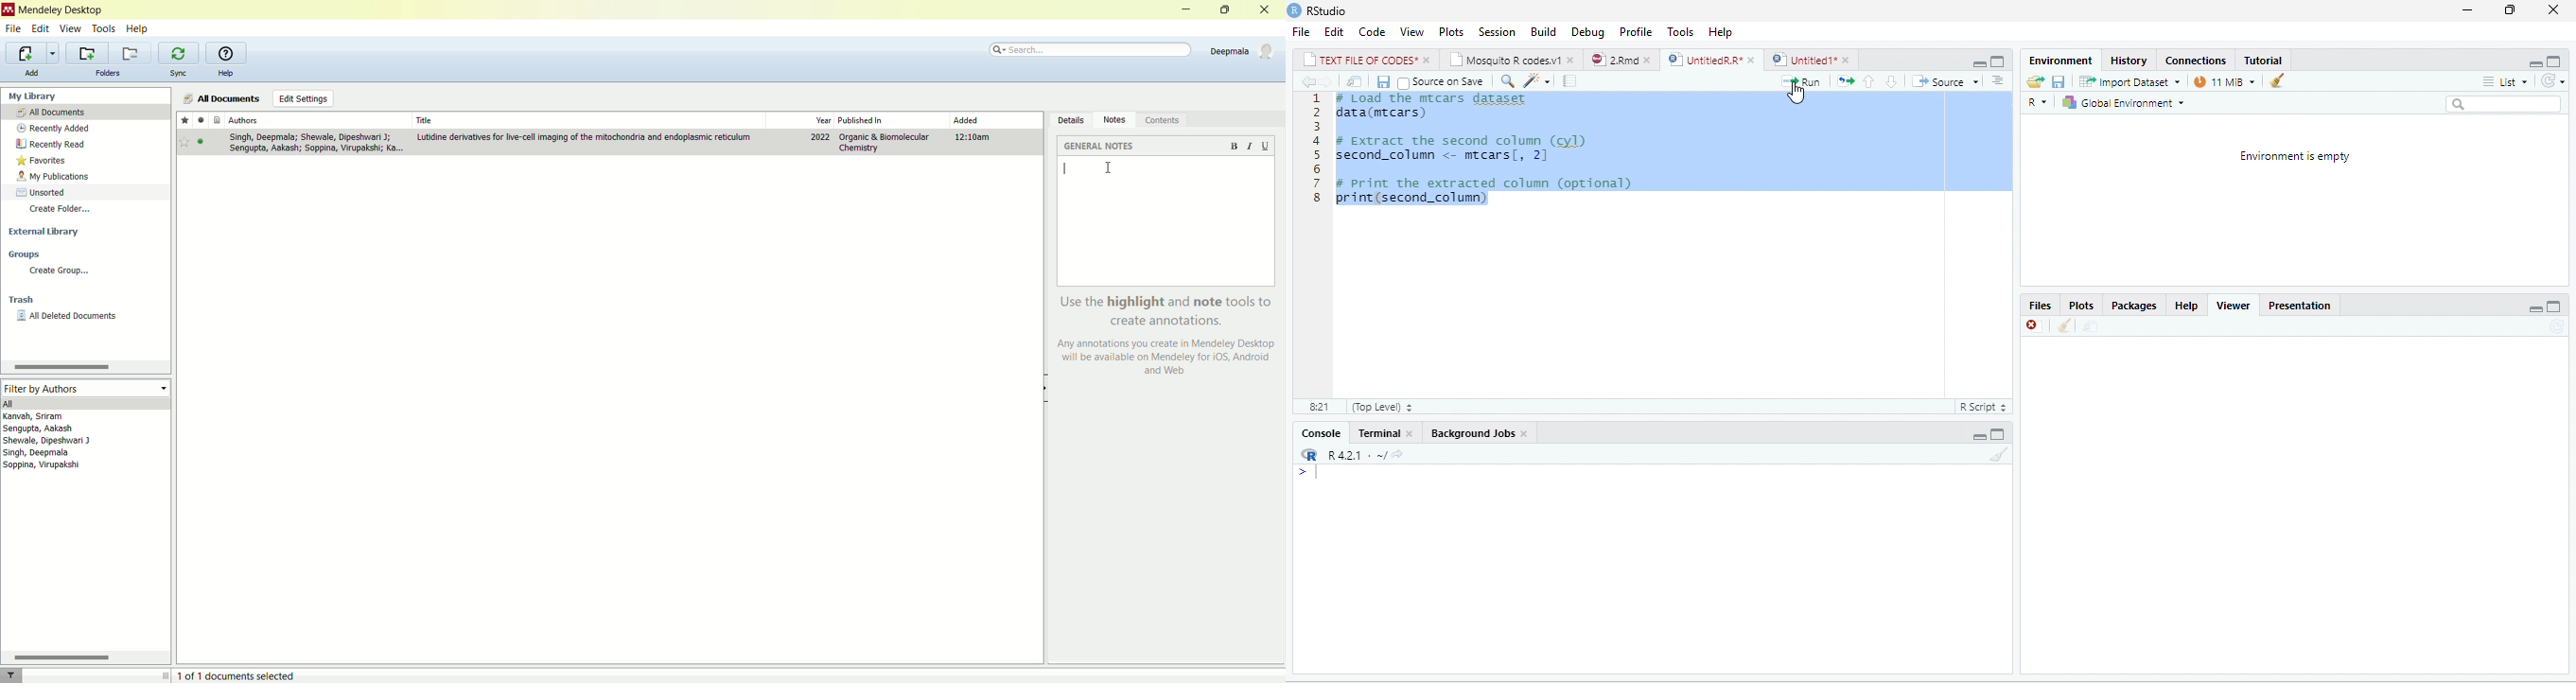 The height and width of the screenshot is (700, 2576). What do you see at coordinates (1981, 432) in the screenshot?
I see `minimize` at bounding box center [1981, 432].